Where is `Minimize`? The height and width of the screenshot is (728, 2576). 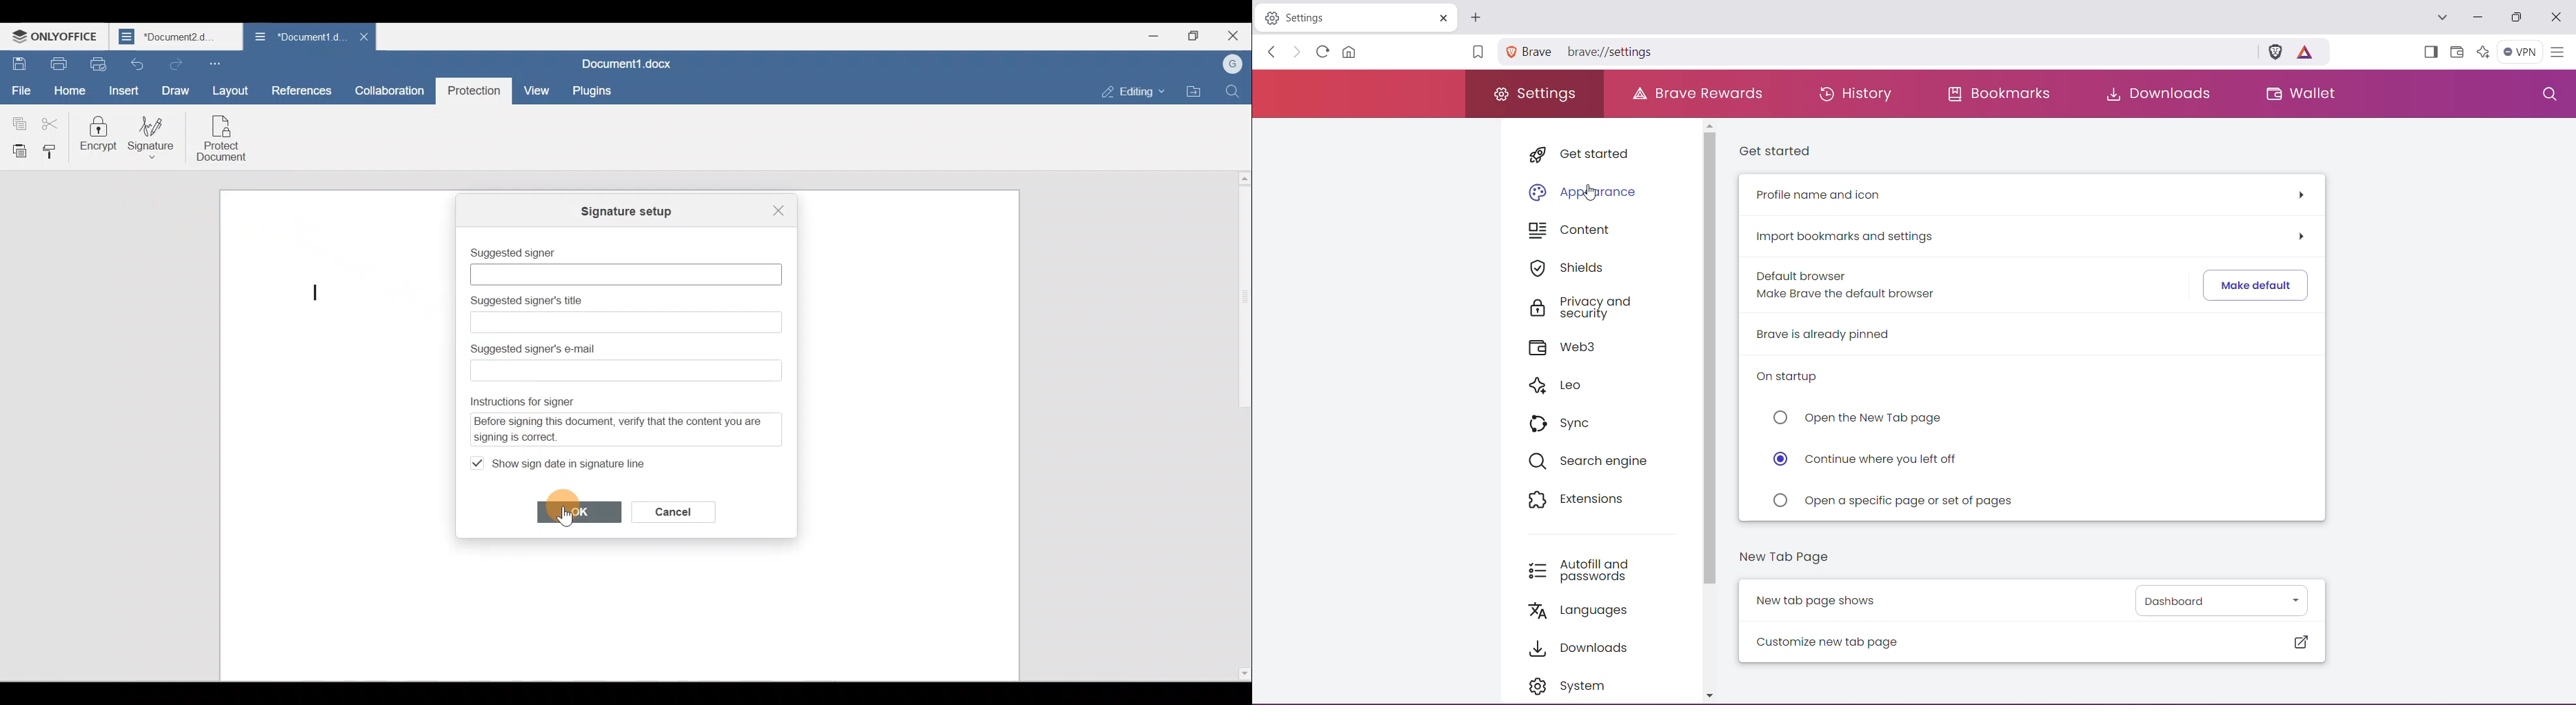 Minimize is located at coordinates (2478, 17).